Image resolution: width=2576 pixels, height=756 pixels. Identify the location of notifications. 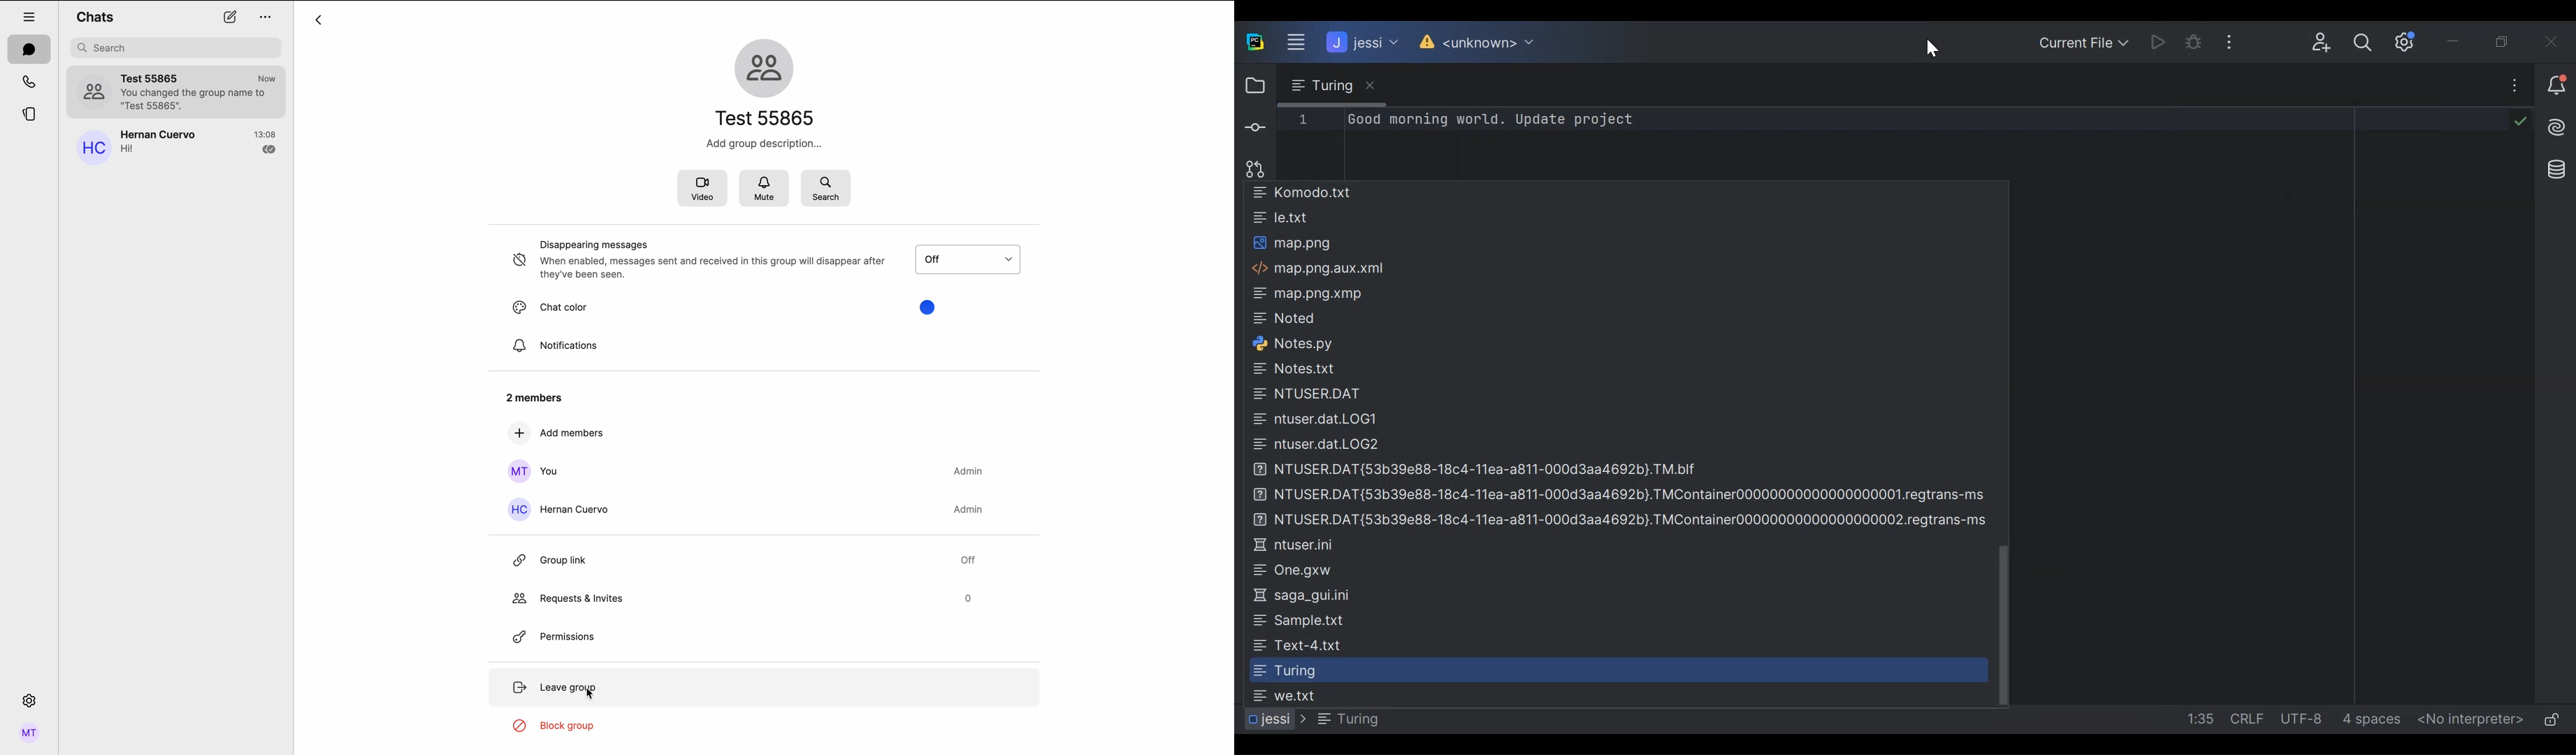
(555, 346).